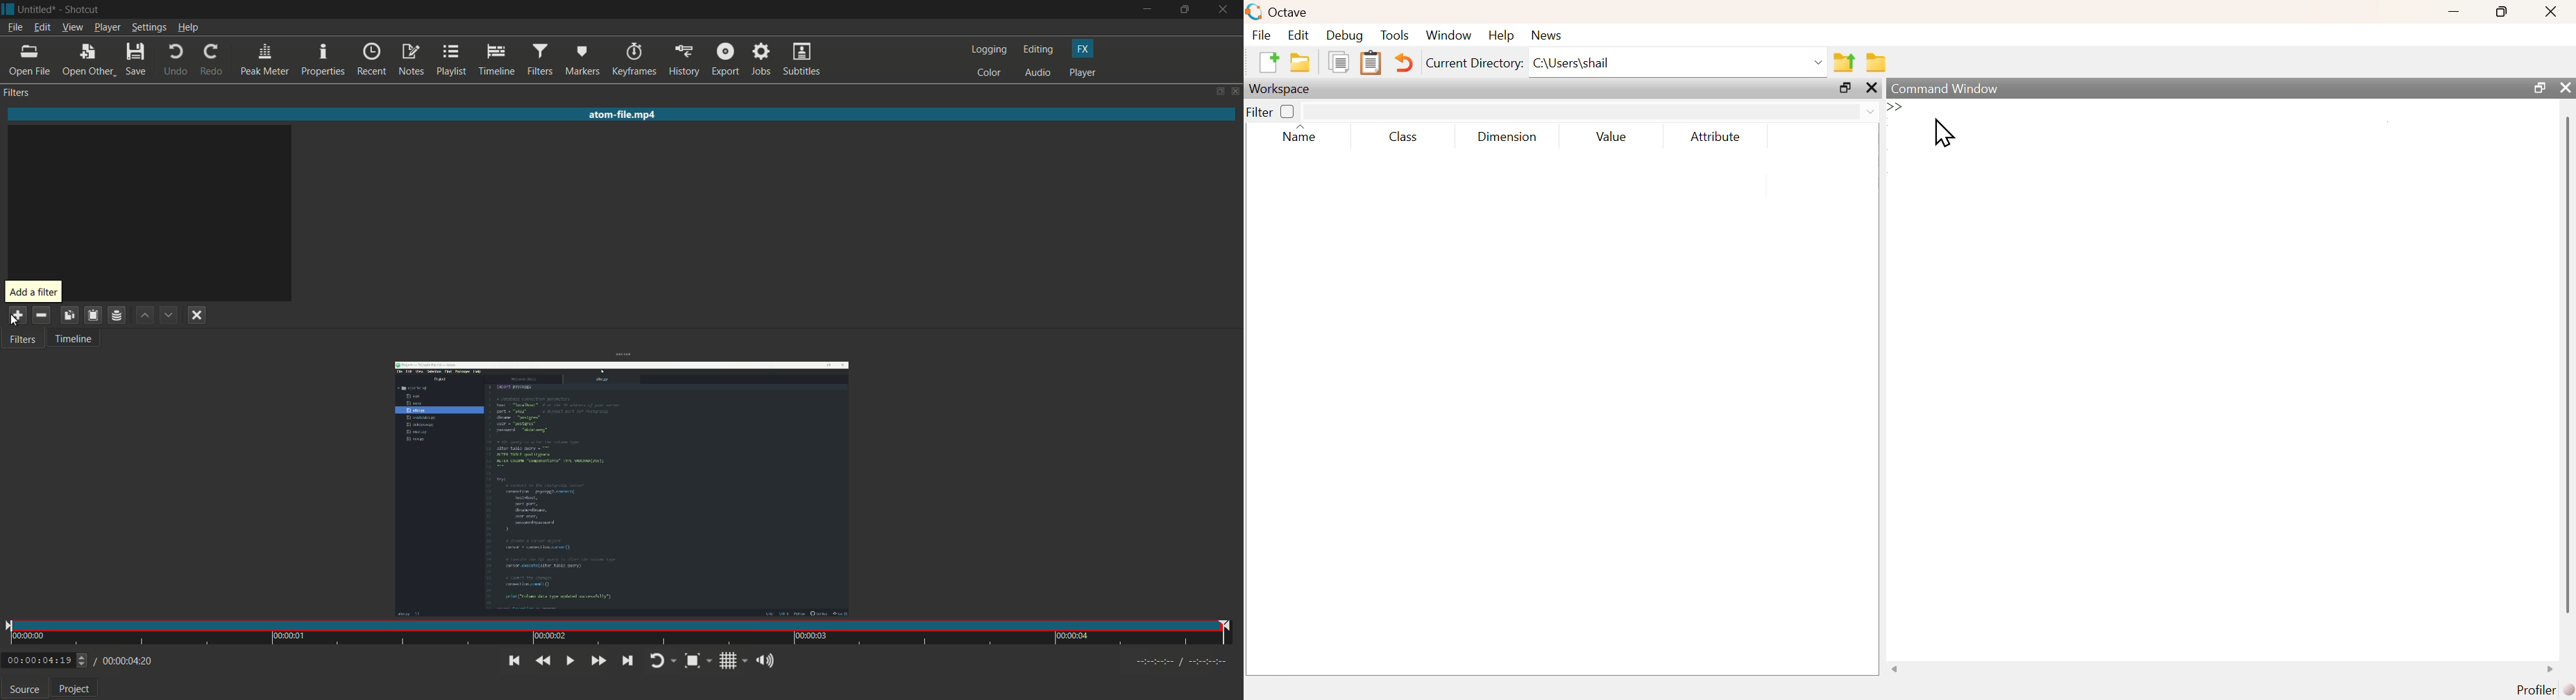  What do you see at coordinates (1895, 669) in the screenshot?
I see `scroll left` at bounding box center [1895, 669].